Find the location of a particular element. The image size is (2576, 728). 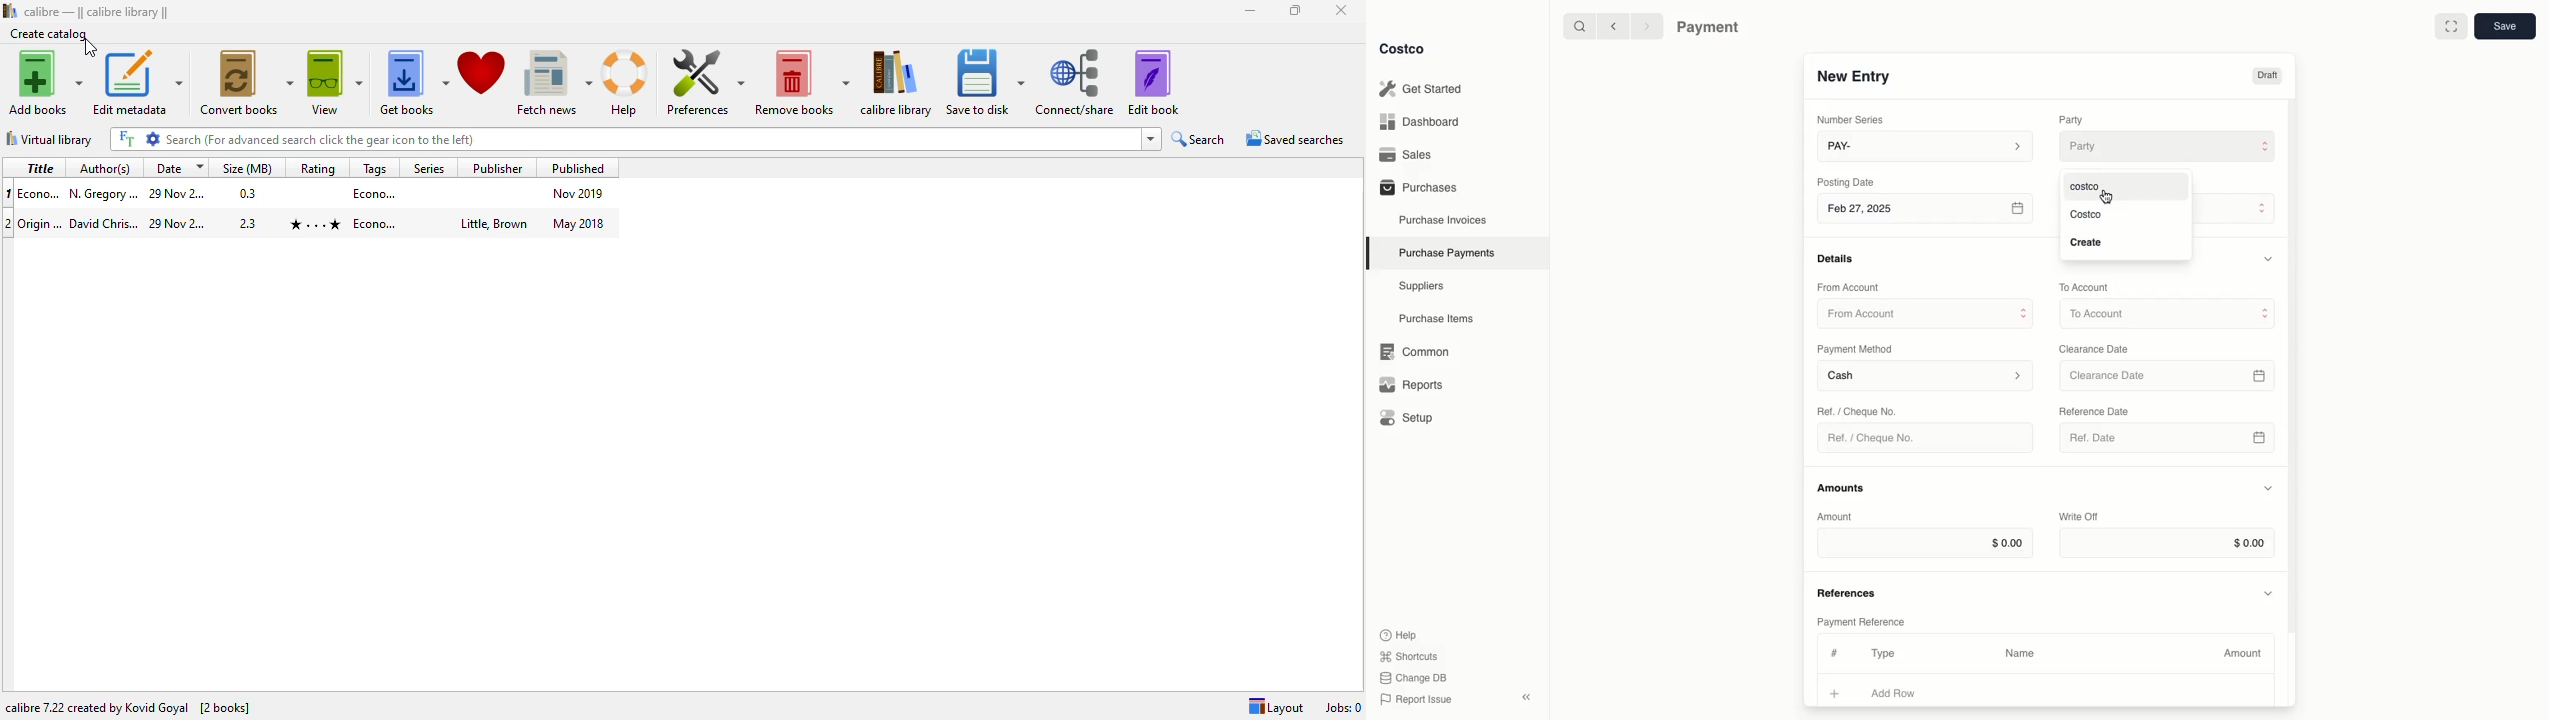

Purchase Payments is located at coordinates (1446, 252).